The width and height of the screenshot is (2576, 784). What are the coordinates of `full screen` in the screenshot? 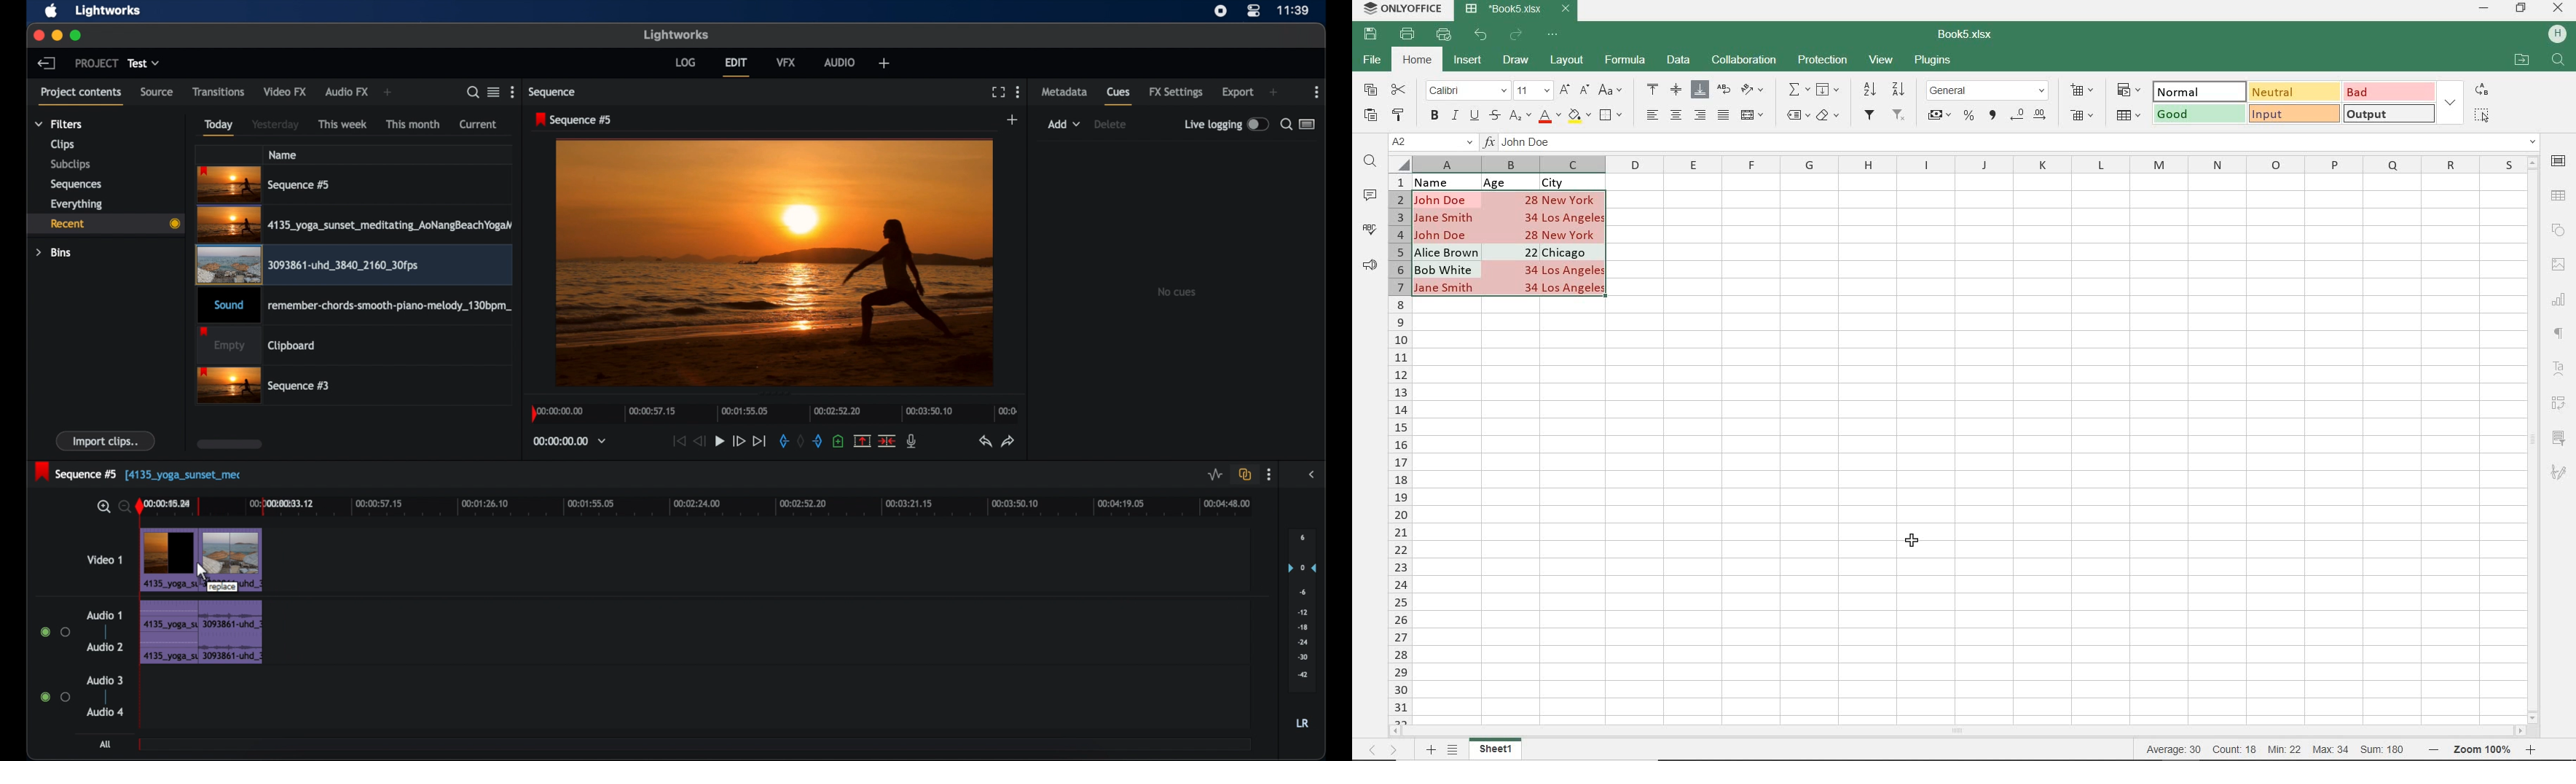 It's located at (998, 92).